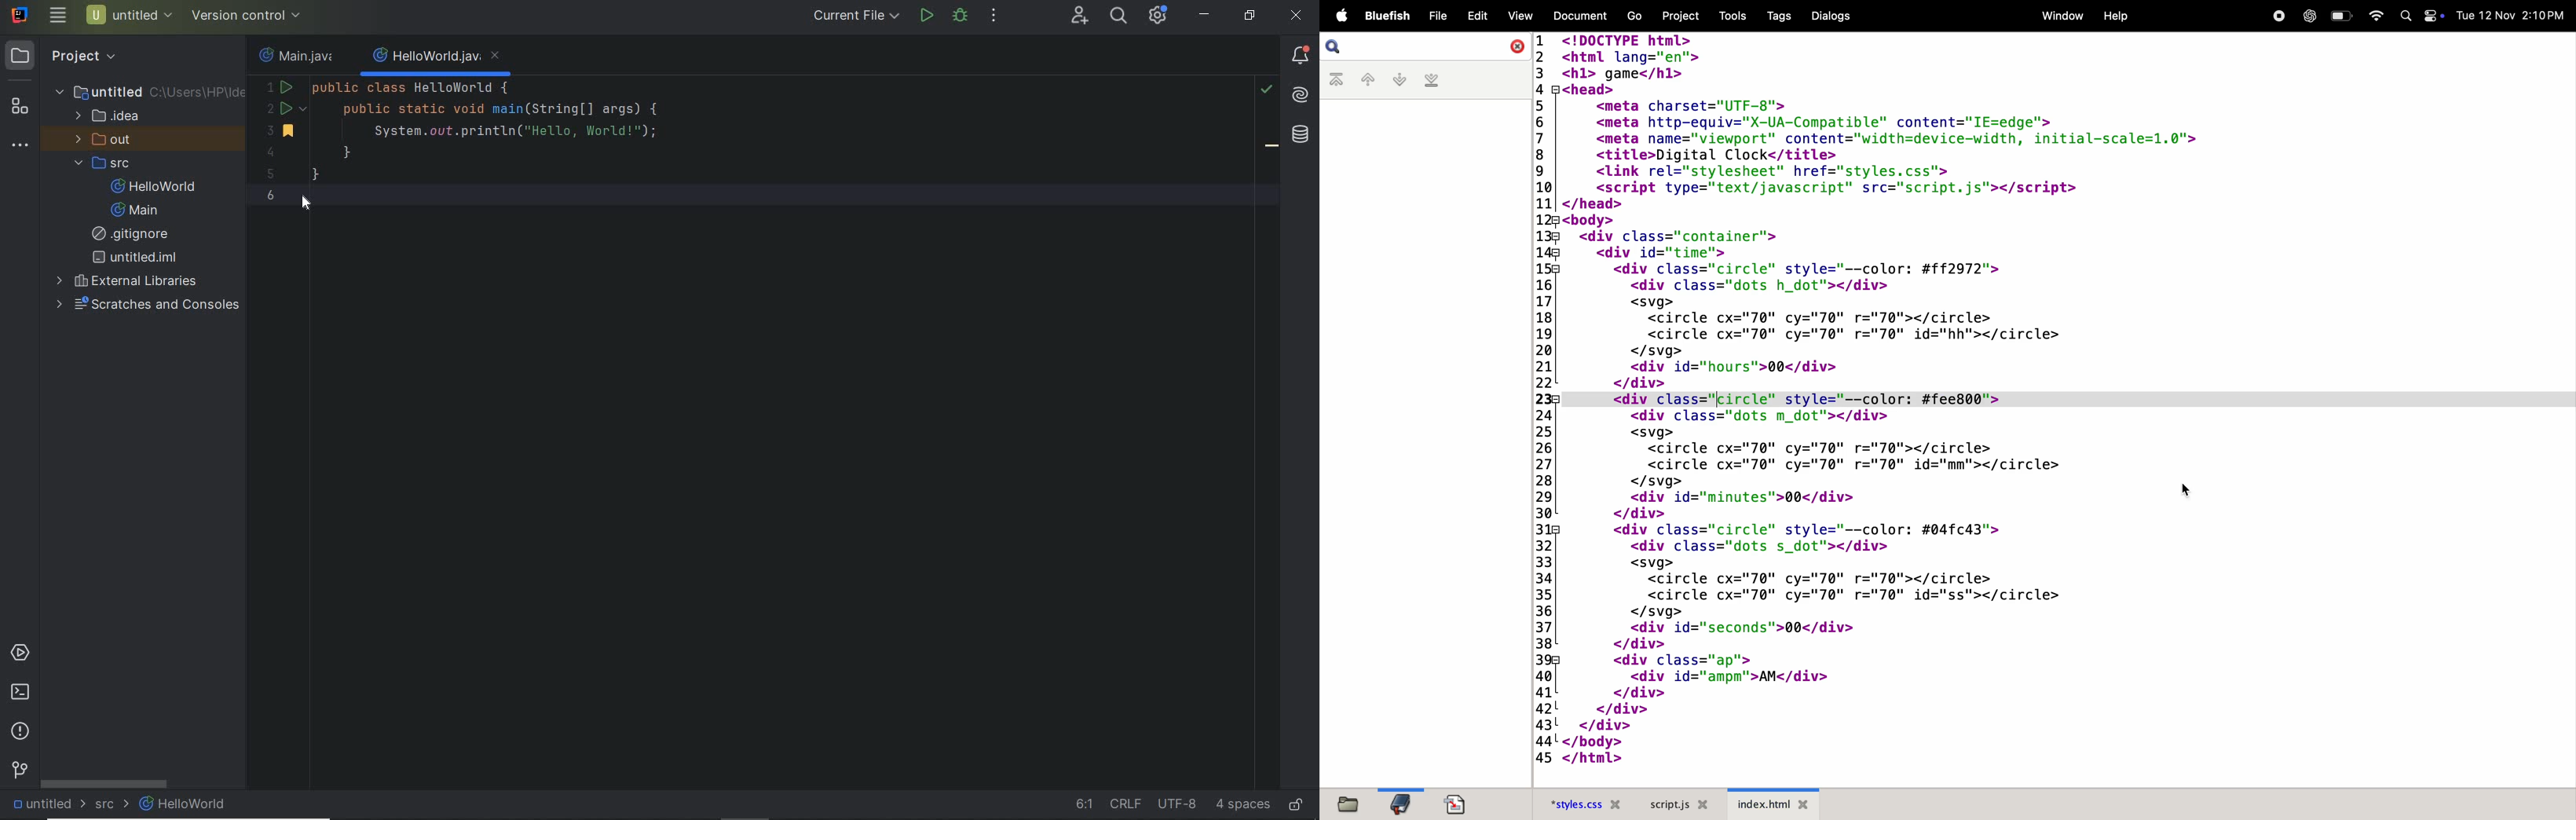 This screenshot has width=2576, height=840. What do you see at coordinates (2340, 16) in the screenshot?
I see `battery` at bounding box center [2340, 16].